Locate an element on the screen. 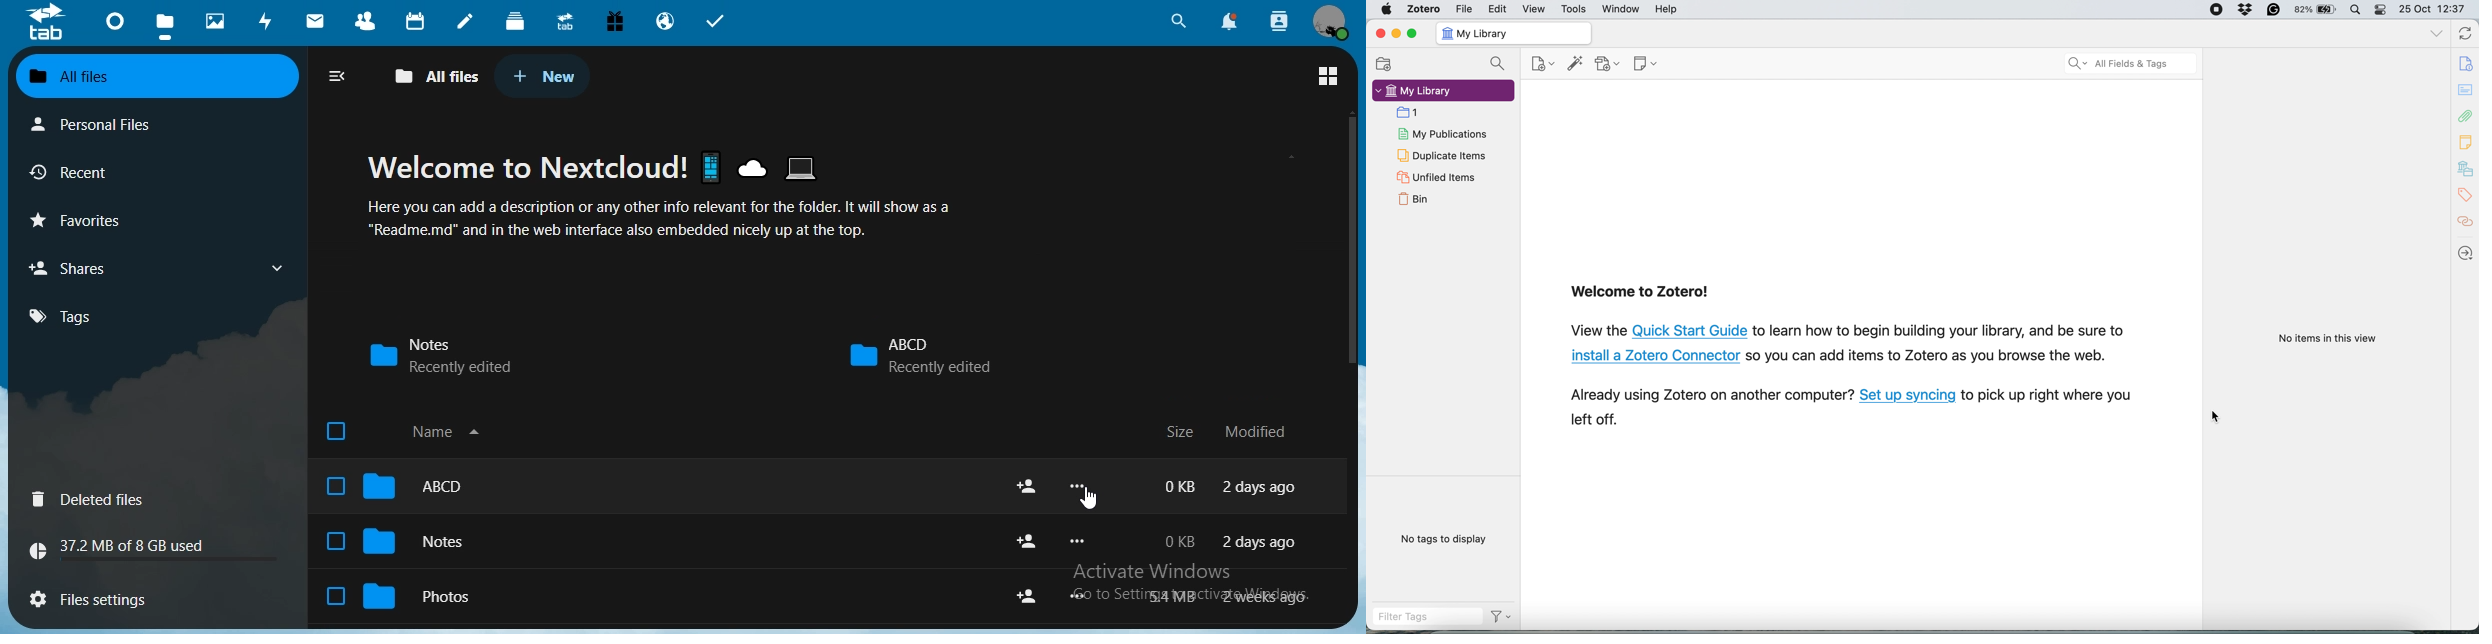 The image size is (2492, 644). note is located at coordinates (2466, 144).